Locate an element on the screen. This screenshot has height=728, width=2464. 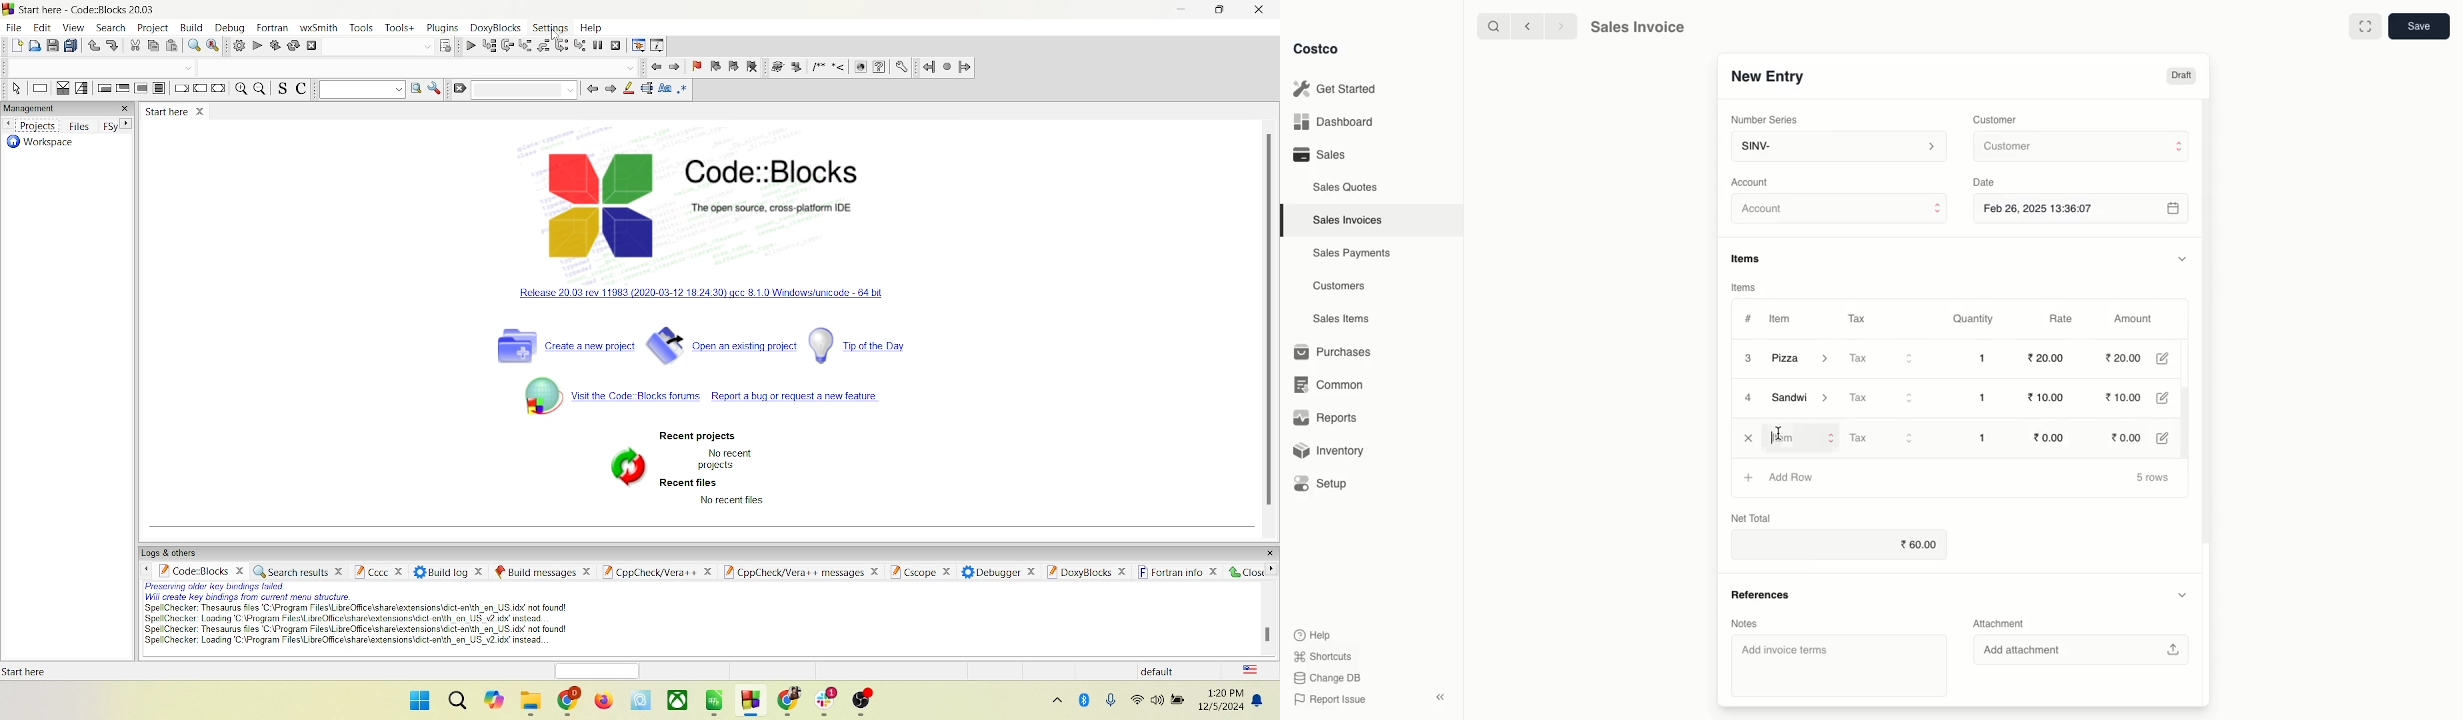
next instruction is located at coordinates (563, 45).